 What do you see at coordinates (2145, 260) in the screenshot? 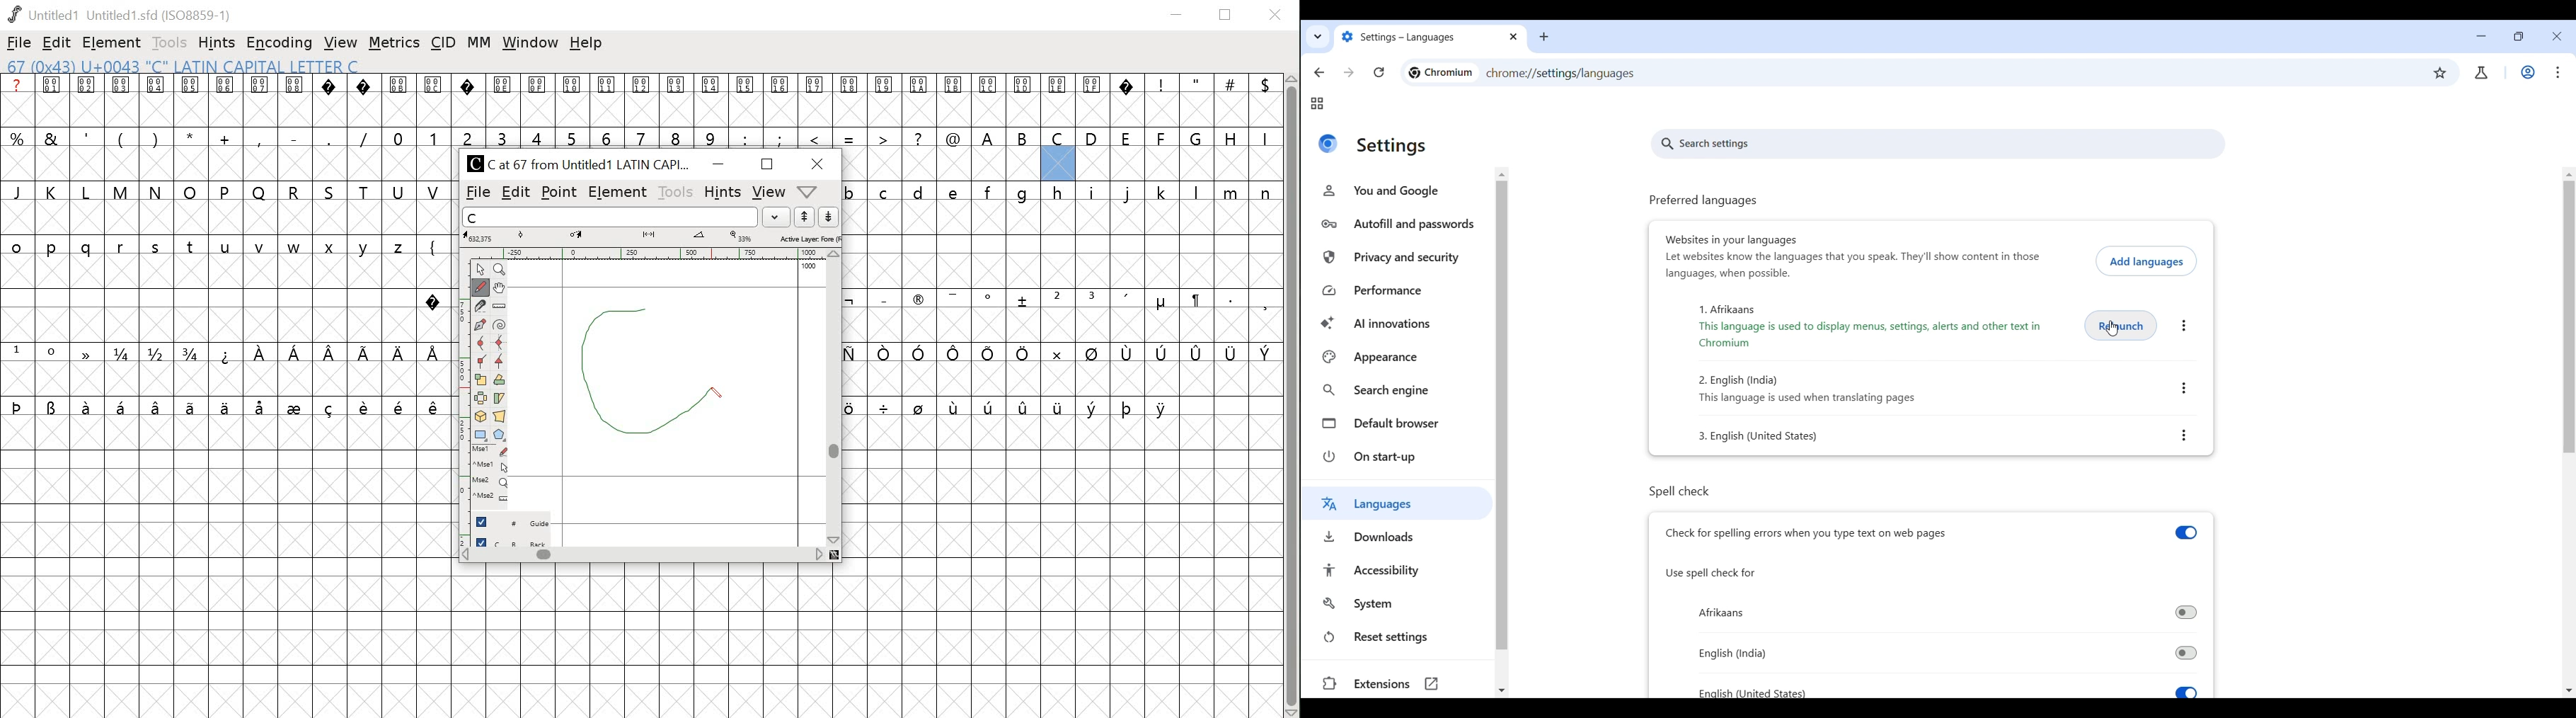
I see `Add languages` at bounding box center [2145, 260].